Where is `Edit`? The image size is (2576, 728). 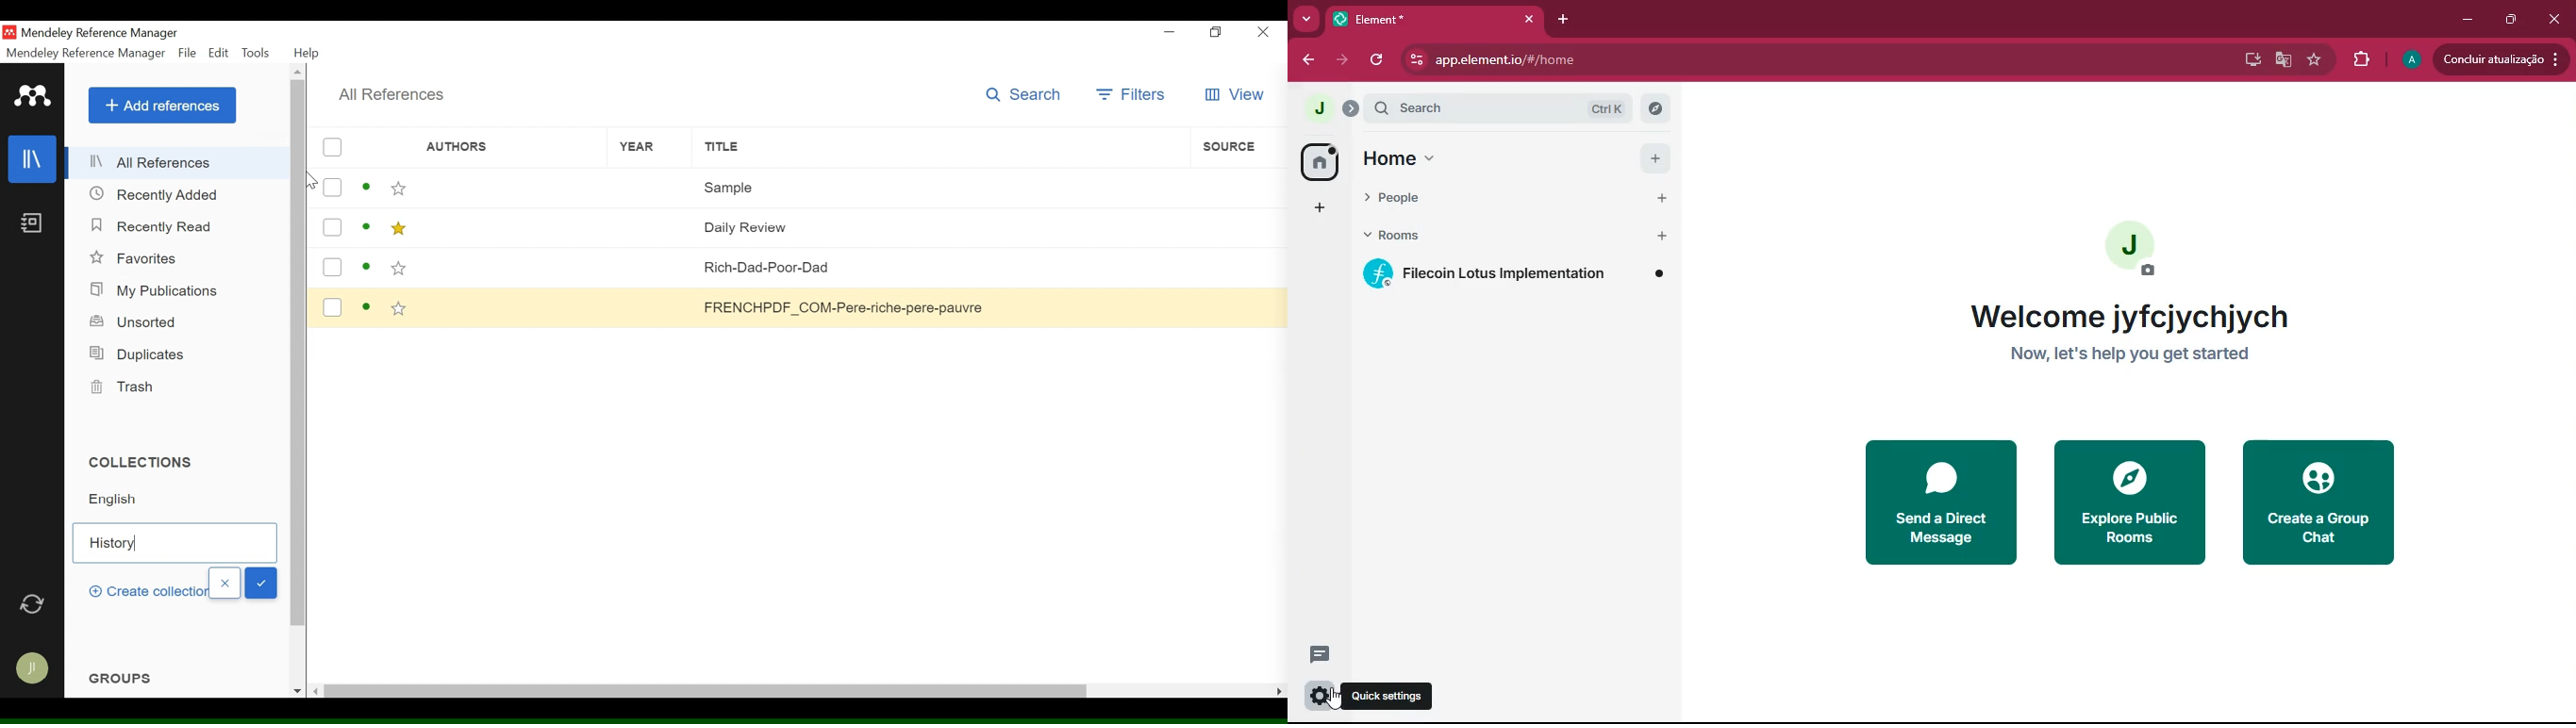
Edit is located at coordinates (219, 54).